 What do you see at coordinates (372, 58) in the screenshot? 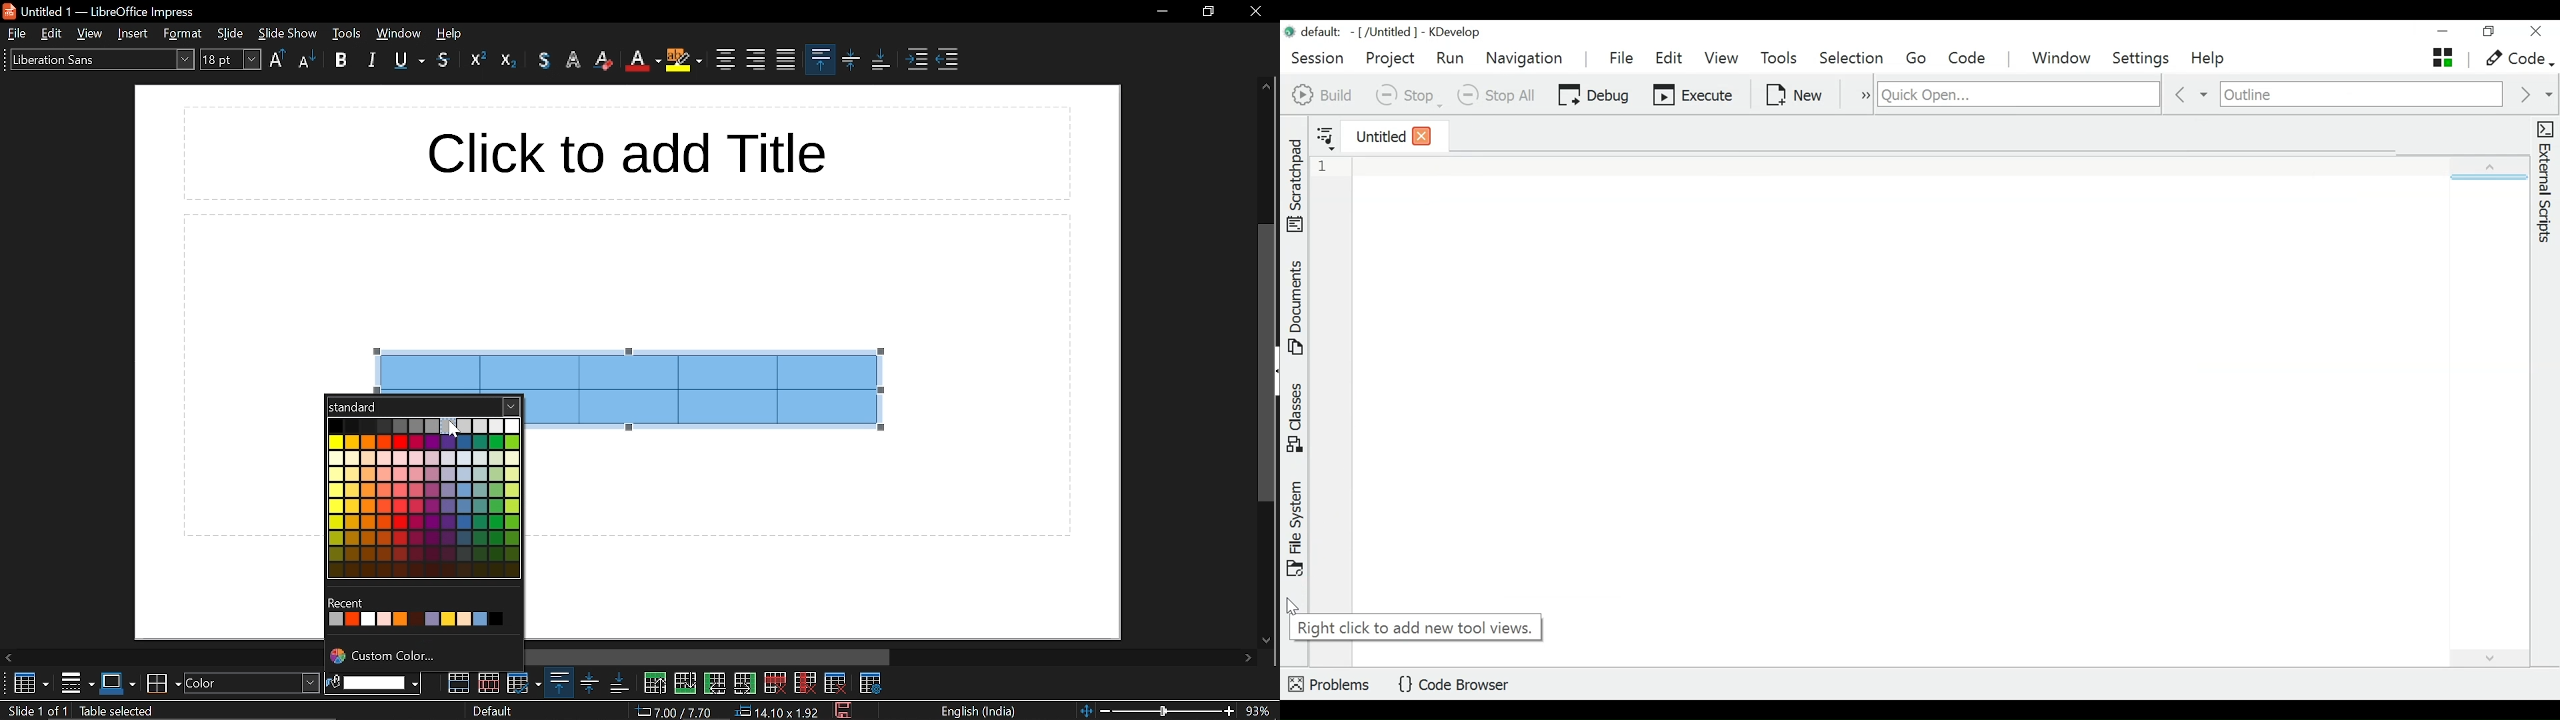
I see `italic` at bounding box center [372, 58].